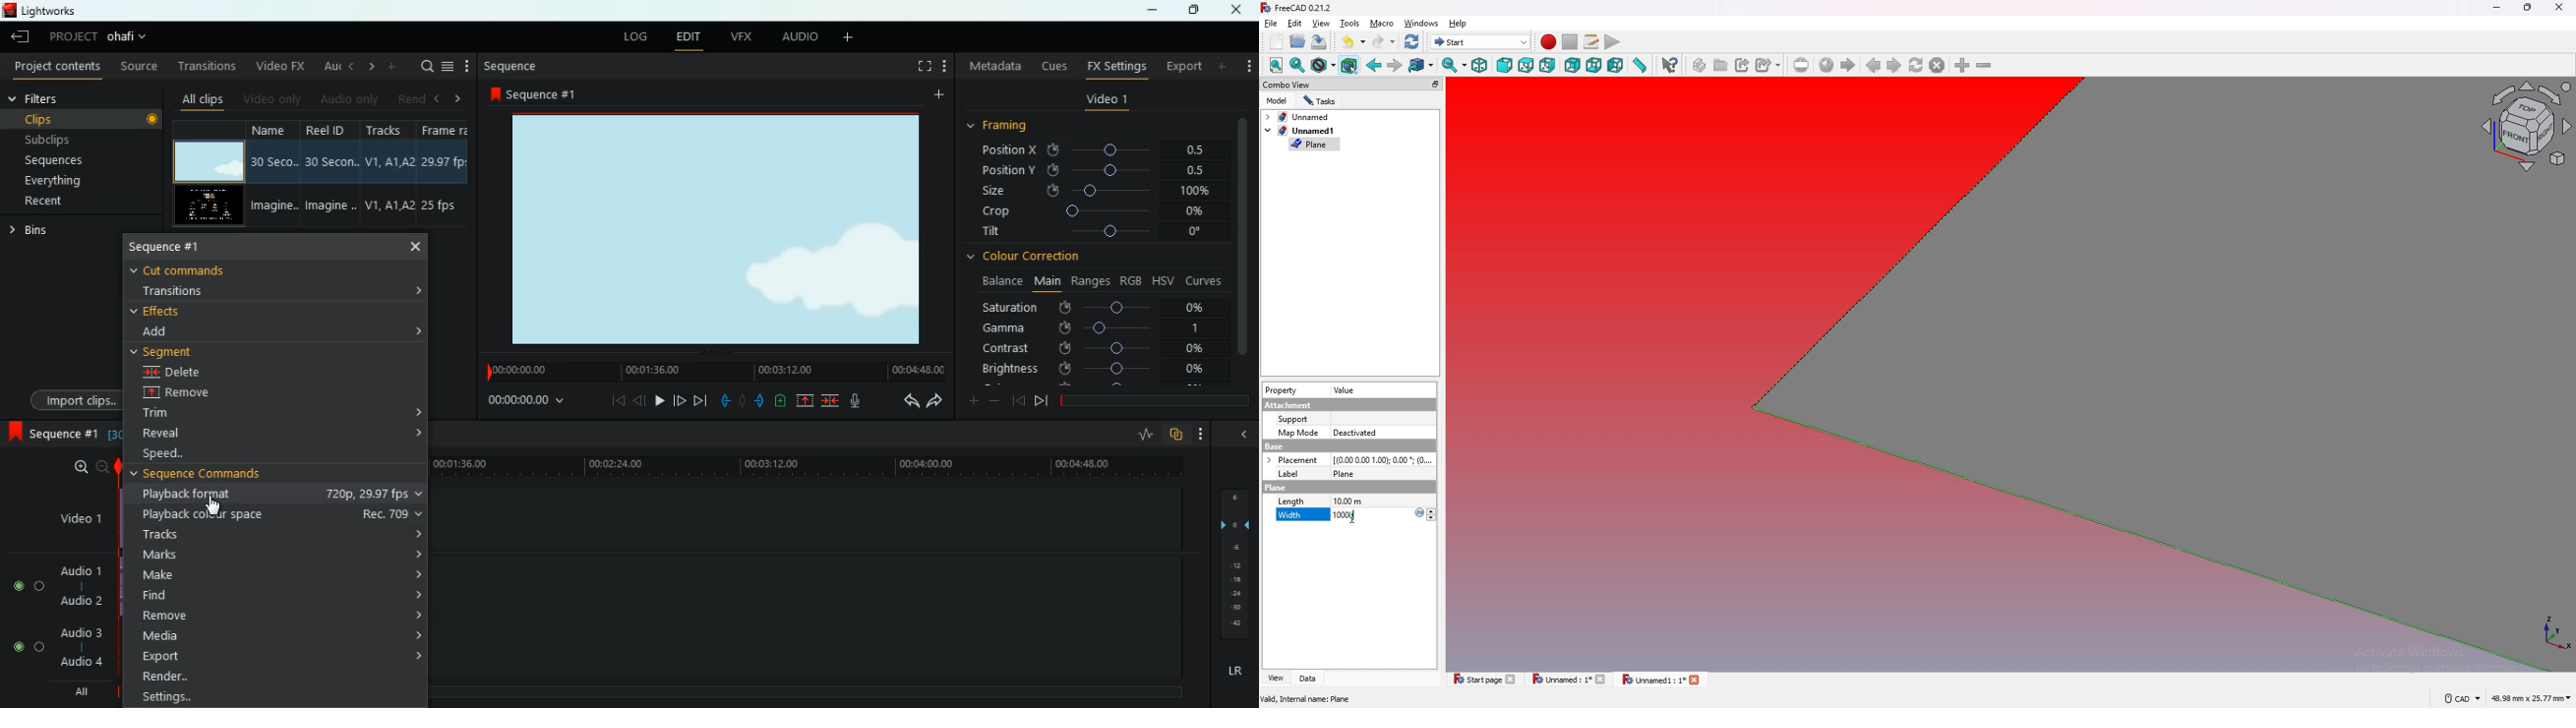 The height and width of the screenshot is (728, 2576). What do you see at coordinates (1319, 43) in the screenshot?
I see `save` at bounding box center [1319, 43].